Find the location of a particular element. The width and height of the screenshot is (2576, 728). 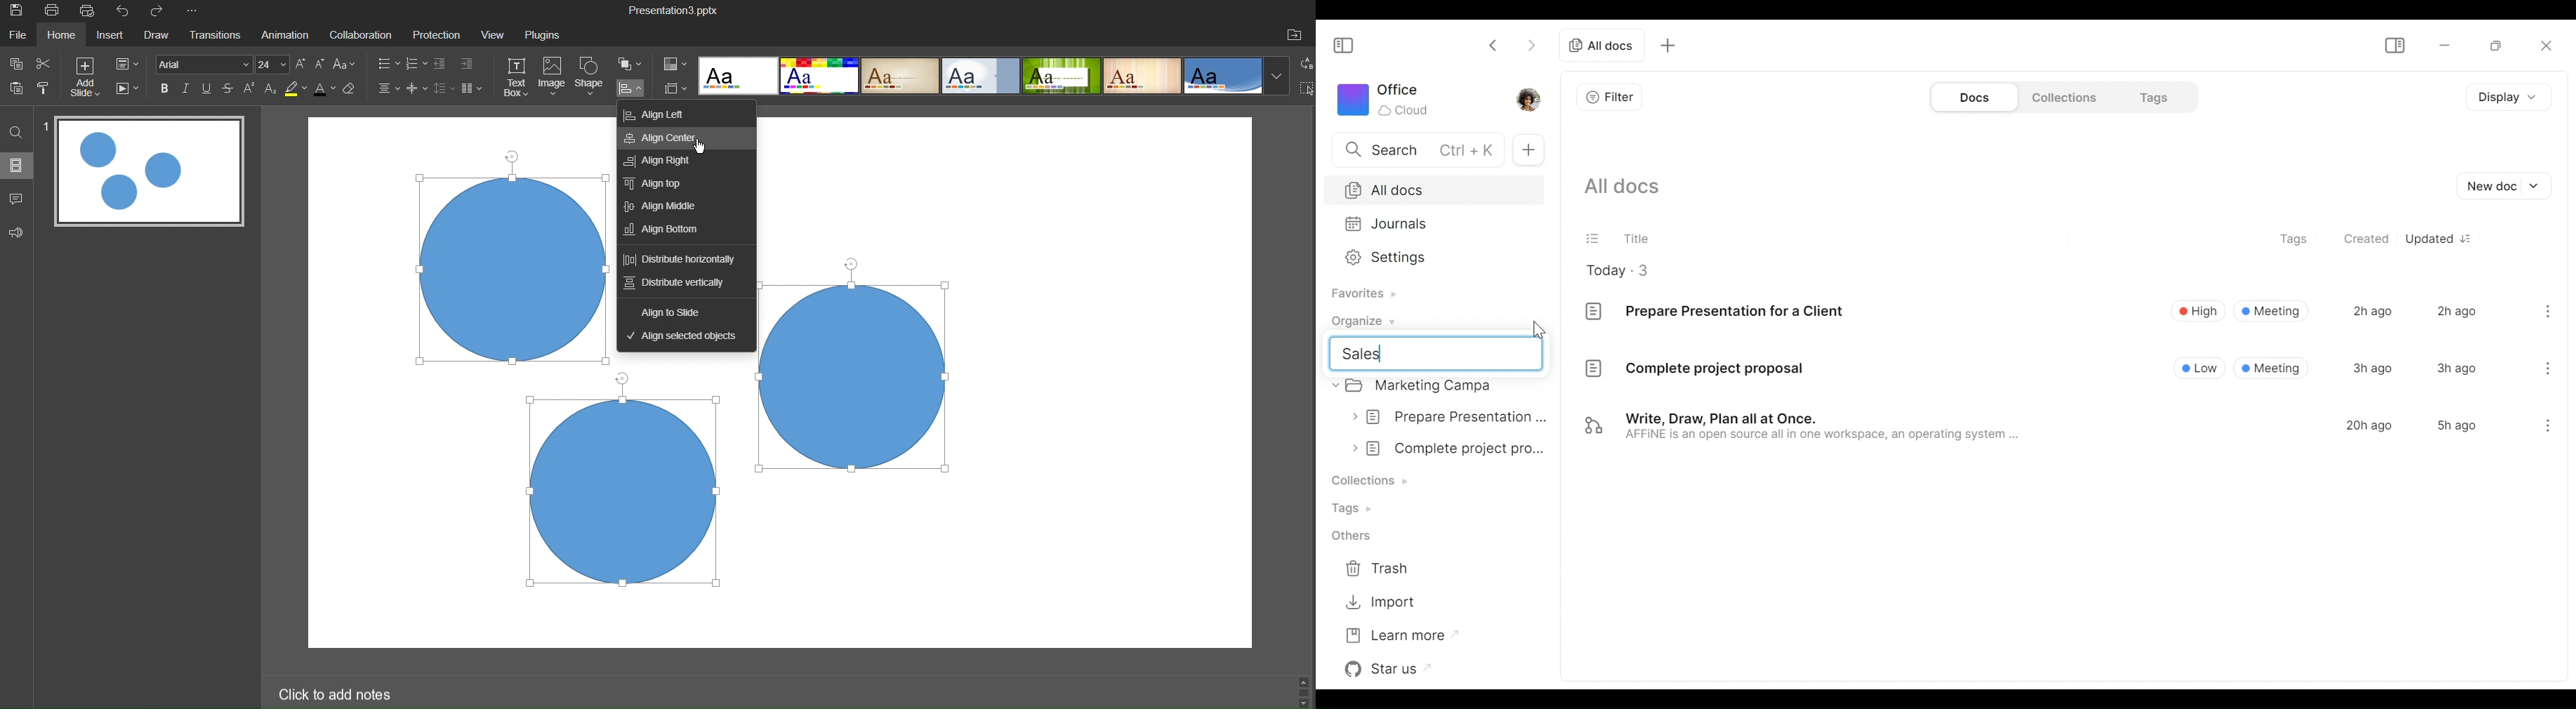

Shape 3 Selected is located at coordinates (628, 493).